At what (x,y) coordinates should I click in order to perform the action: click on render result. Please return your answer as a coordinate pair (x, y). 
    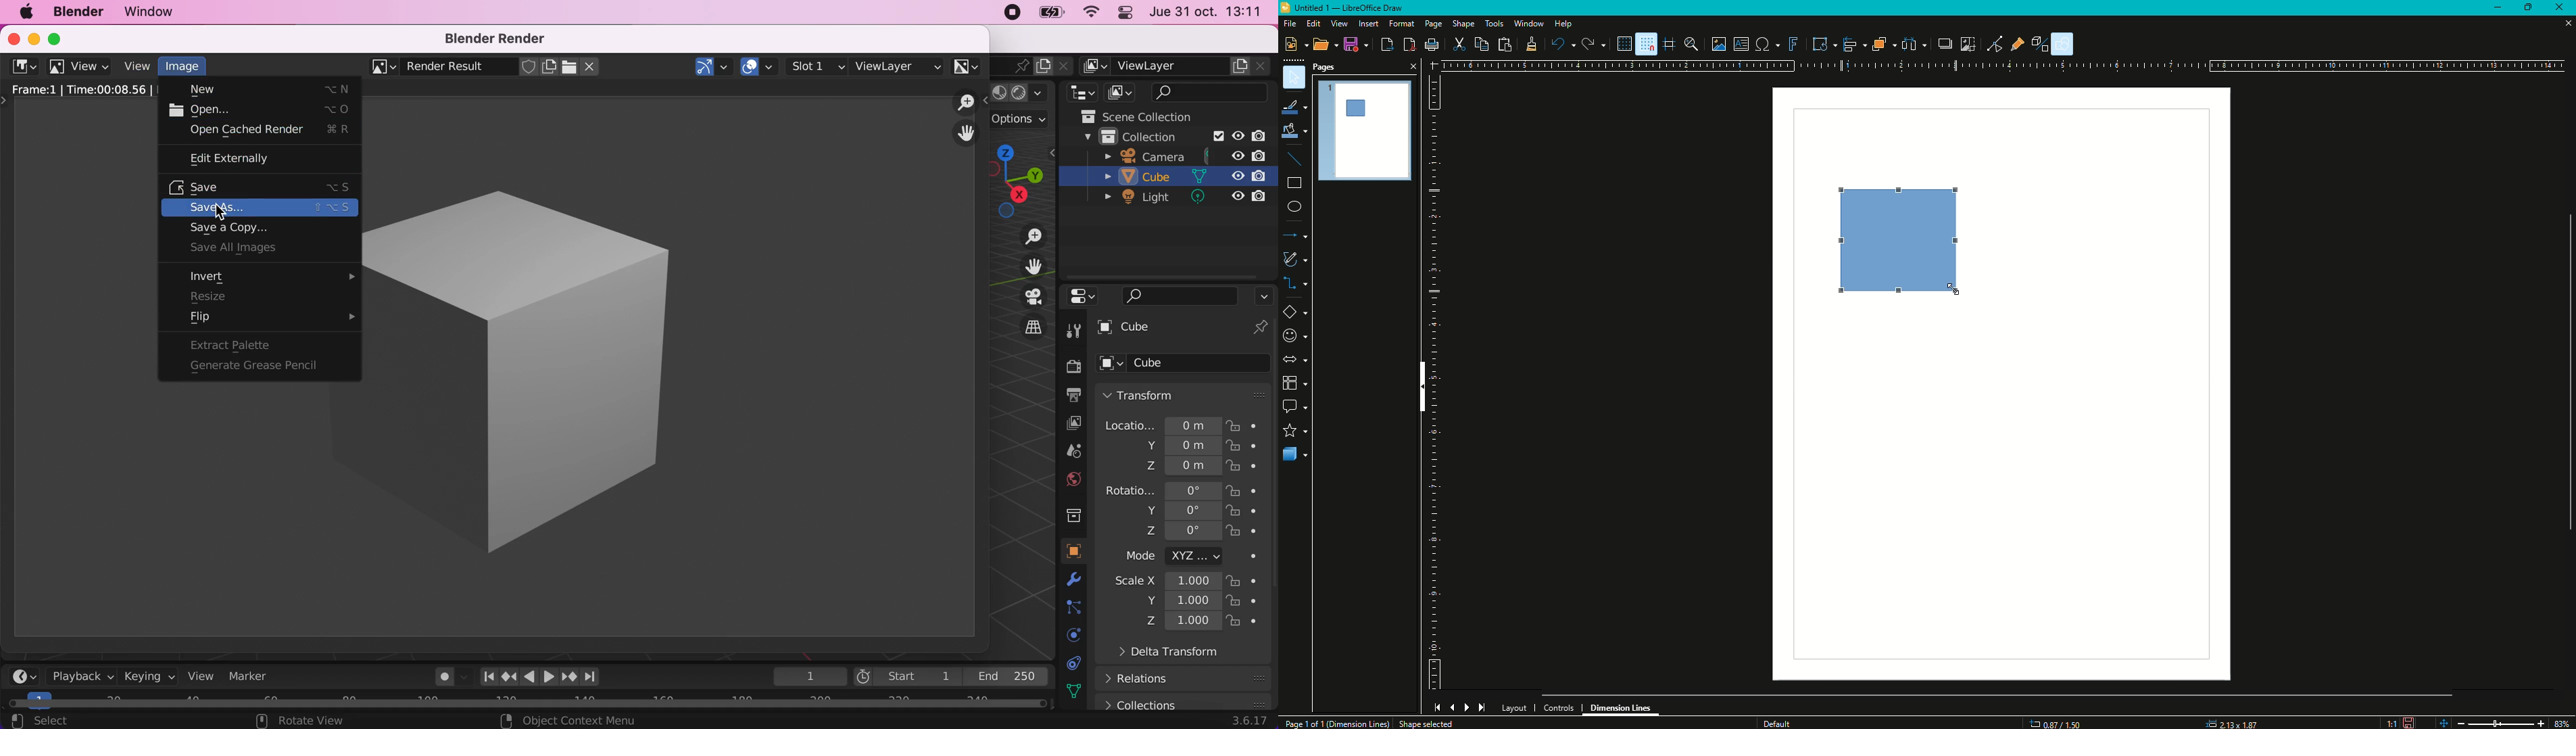
    Looking at the image, I should click on (445, 68).